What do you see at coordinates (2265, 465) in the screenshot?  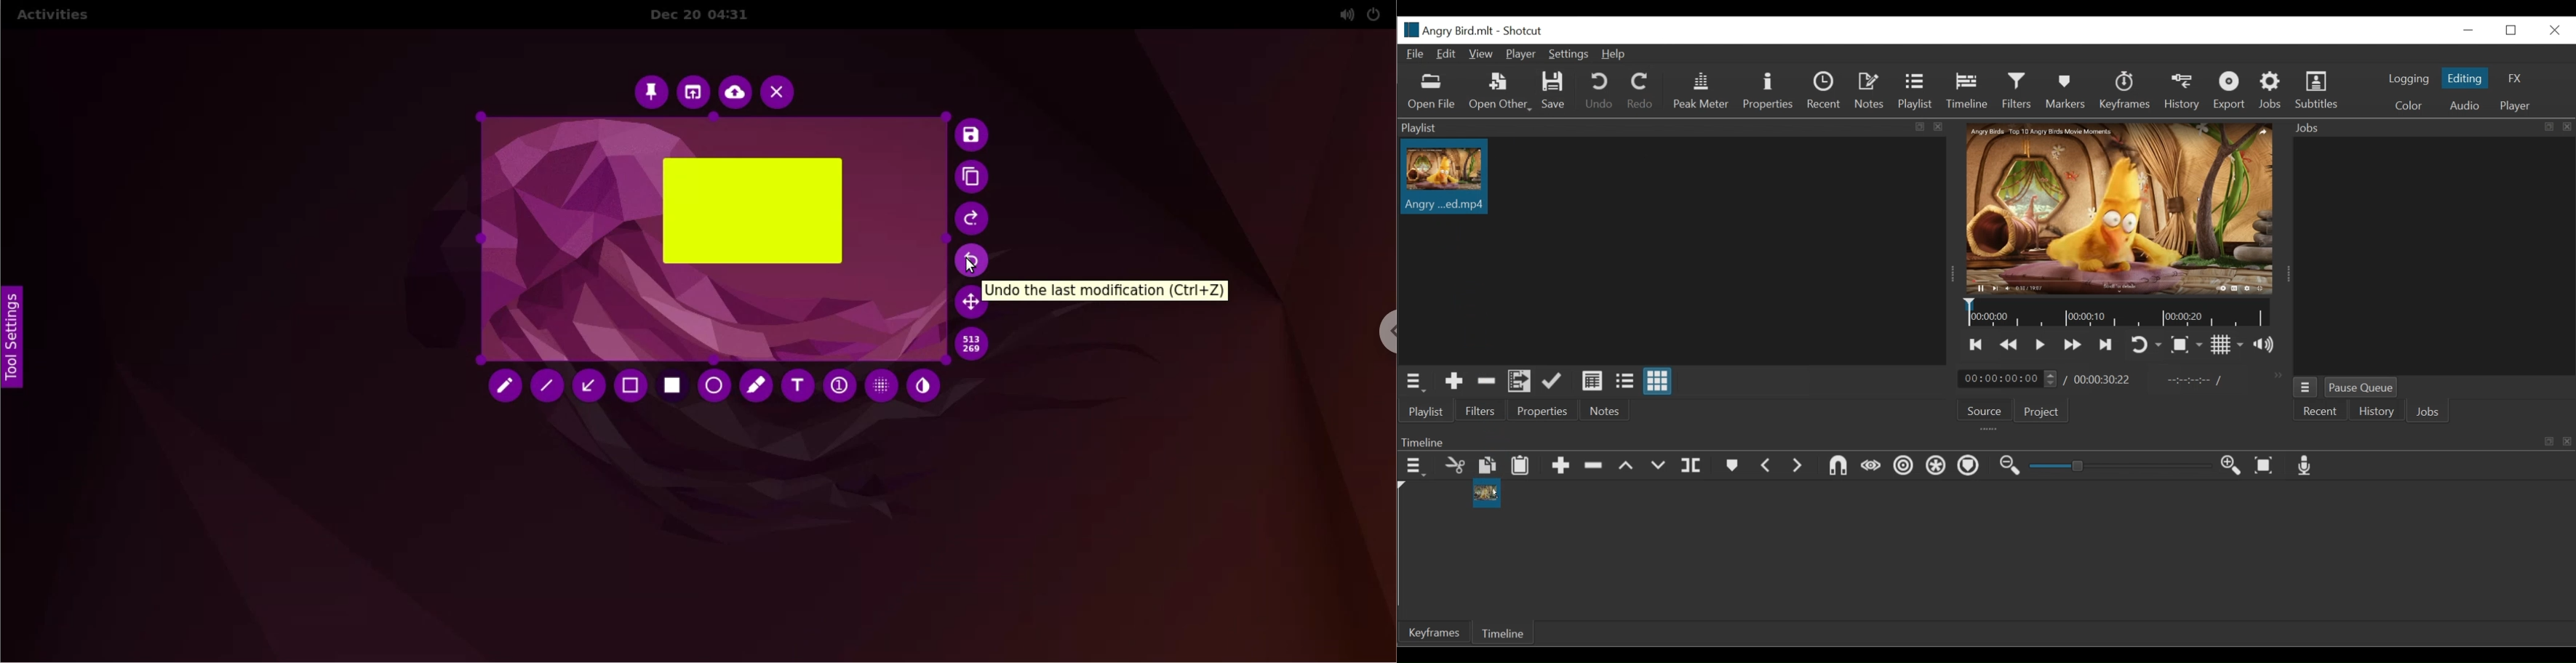 I see `zoom timeline to fit` at bounding box center [2265, 465].